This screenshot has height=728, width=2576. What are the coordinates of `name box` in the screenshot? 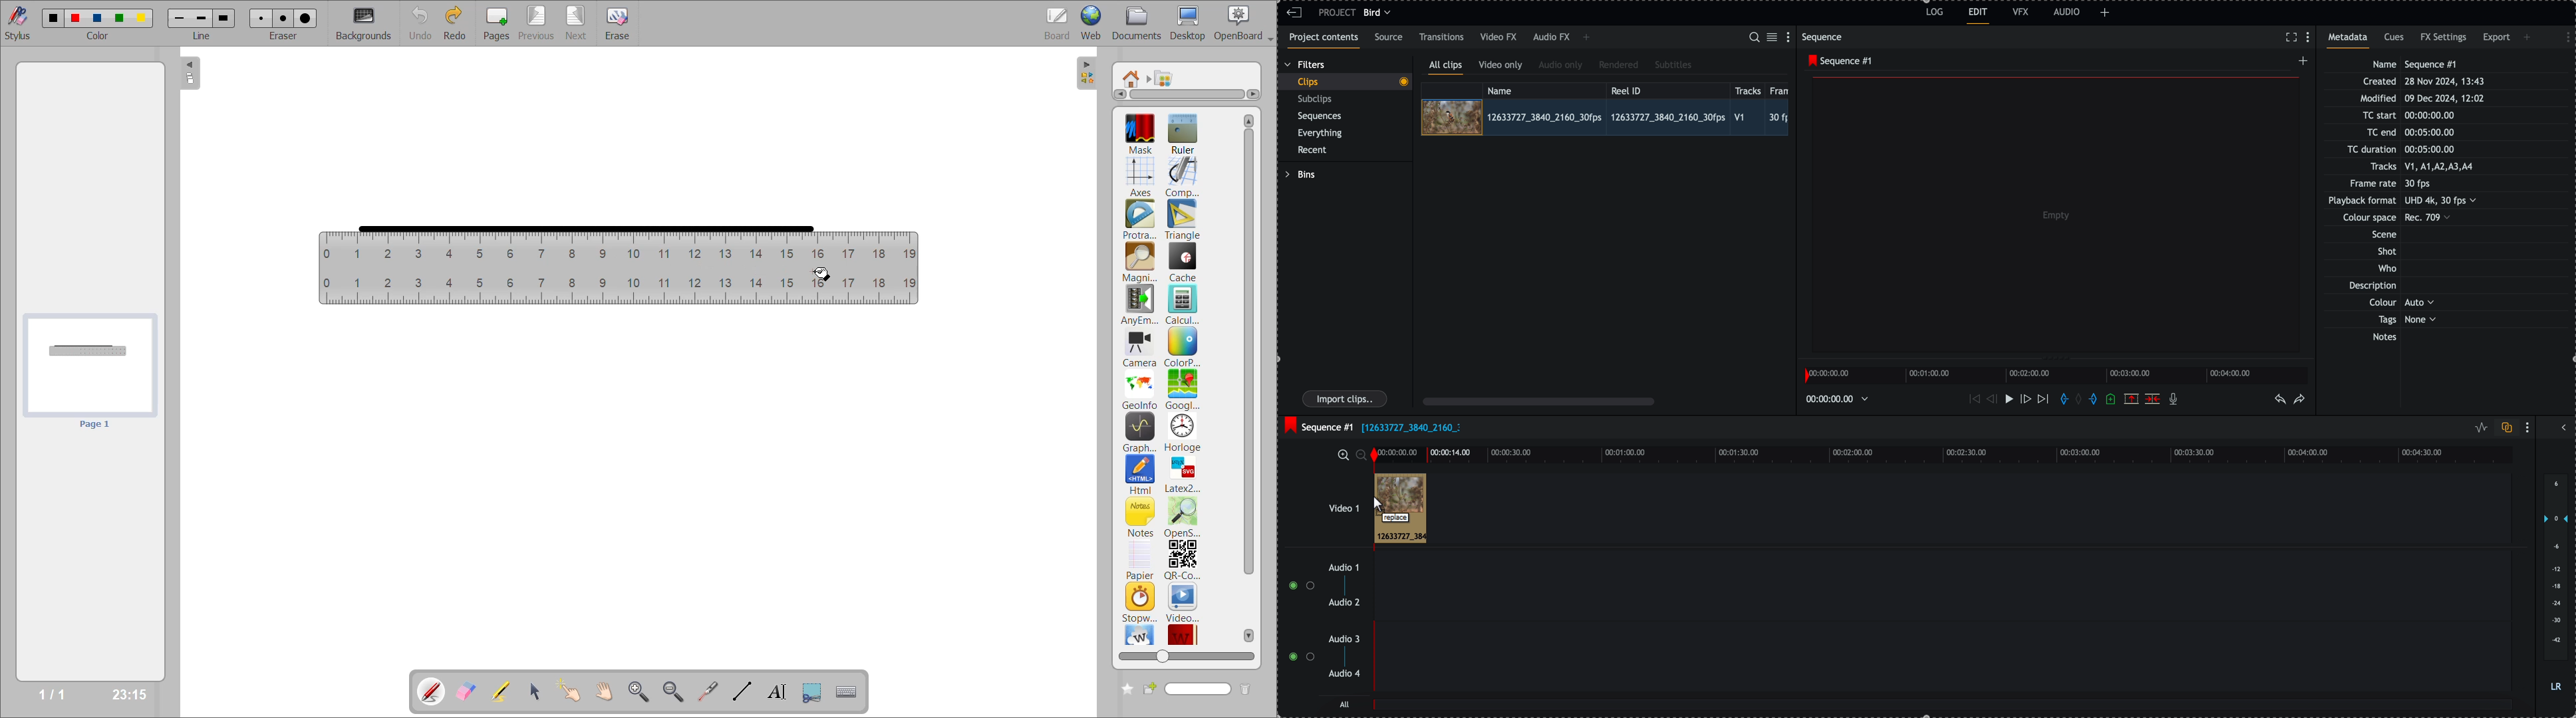 It's located at (1187, 689).